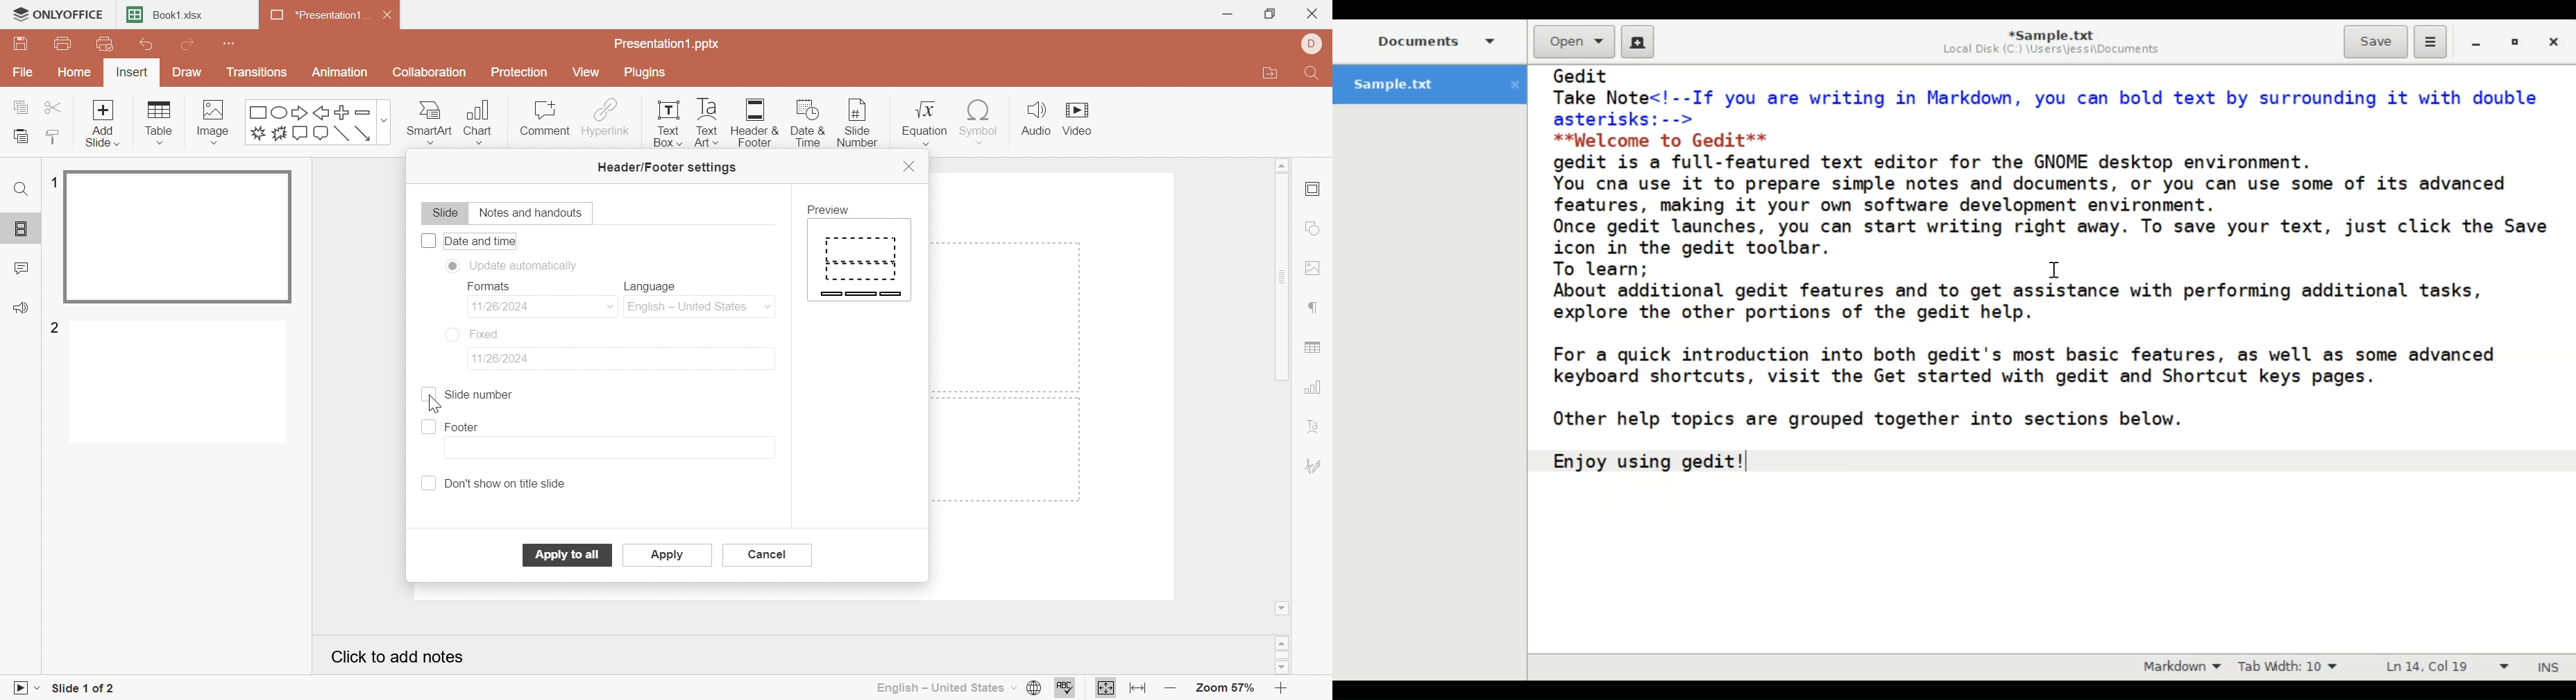  Describe the element at coordinates (482, 240) in the screenshot. I see `Date and Time` at that location.